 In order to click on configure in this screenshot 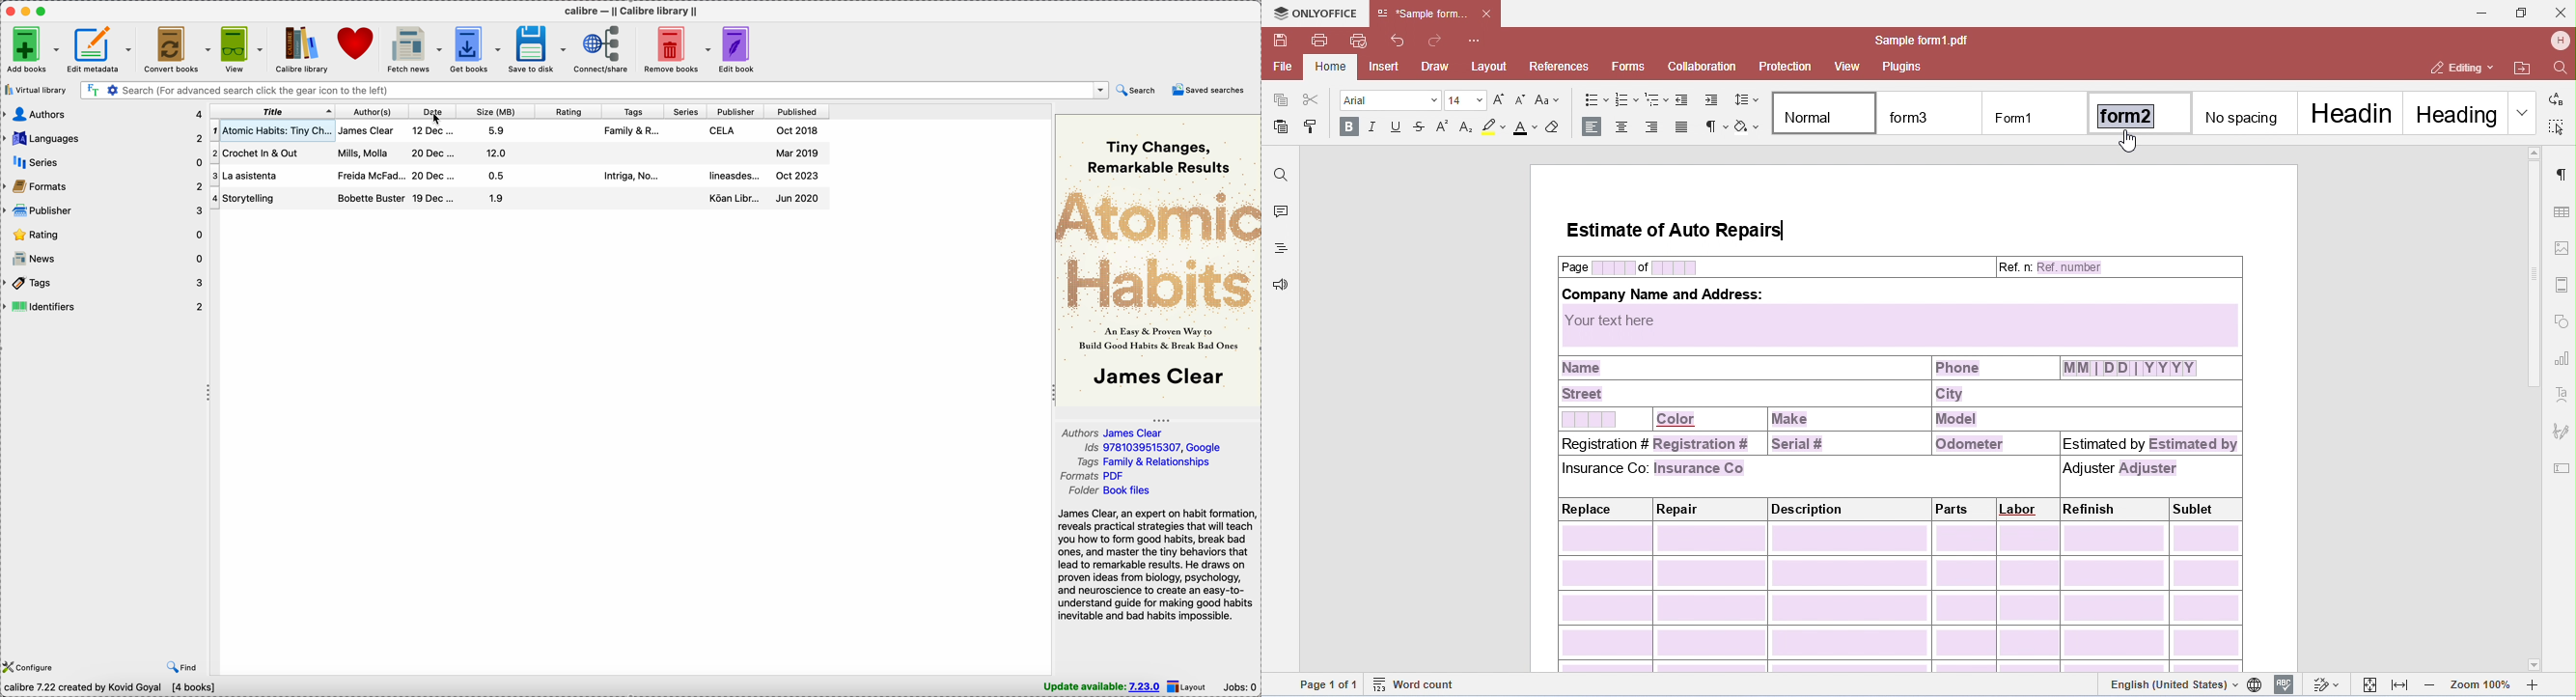, I will do `click(30, 666)`.